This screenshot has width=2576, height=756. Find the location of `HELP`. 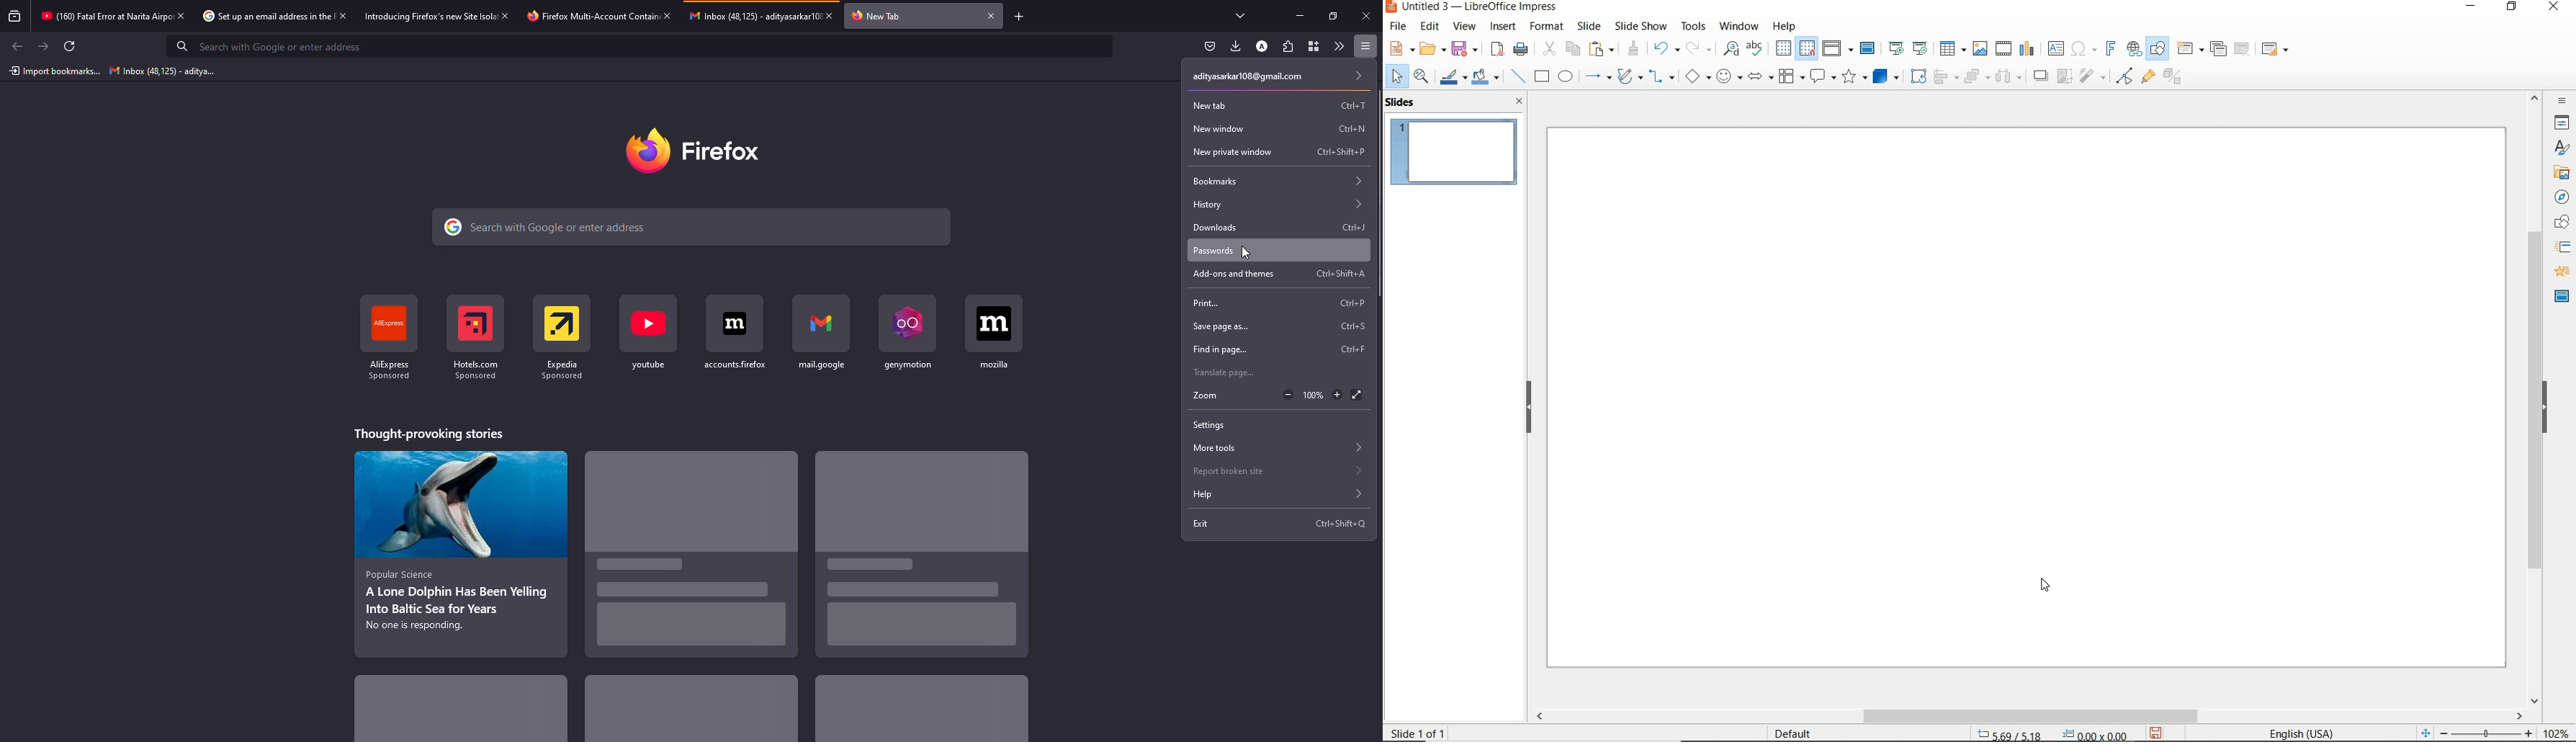

HELP is located at coordinates (1791, 26).